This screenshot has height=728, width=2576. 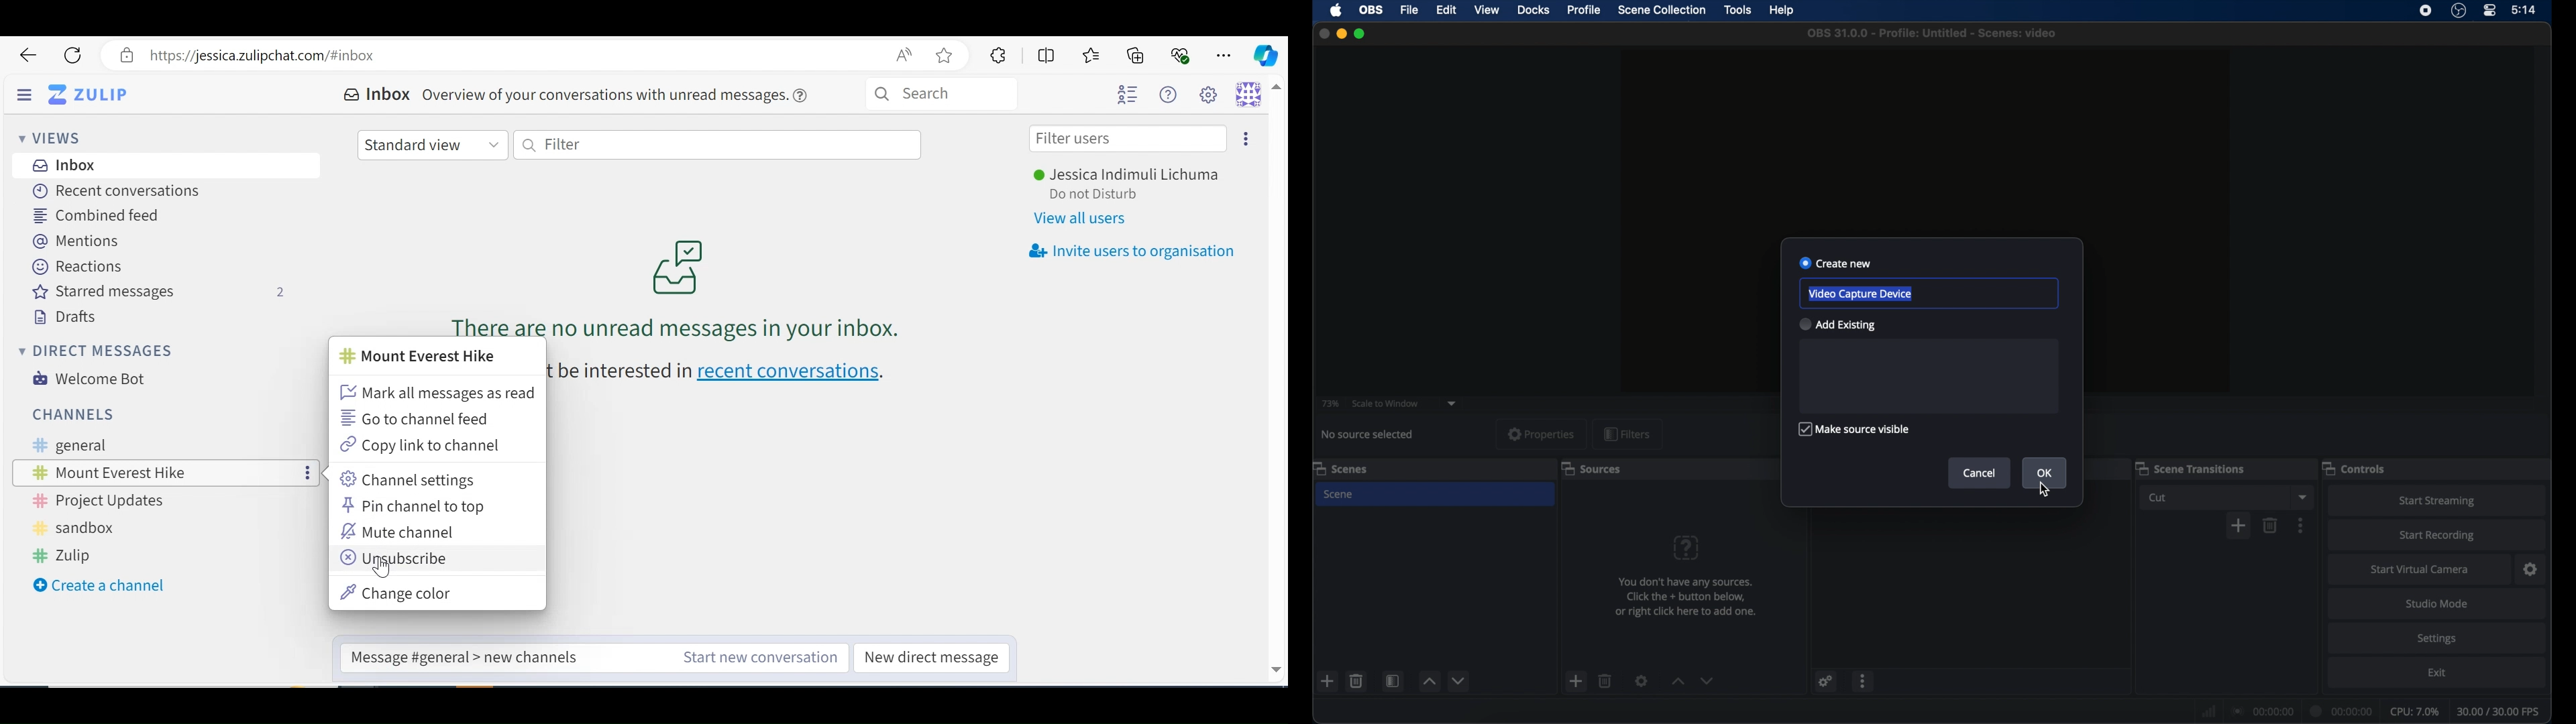 I want to click on no source selected, so click(x=1368, y=434).